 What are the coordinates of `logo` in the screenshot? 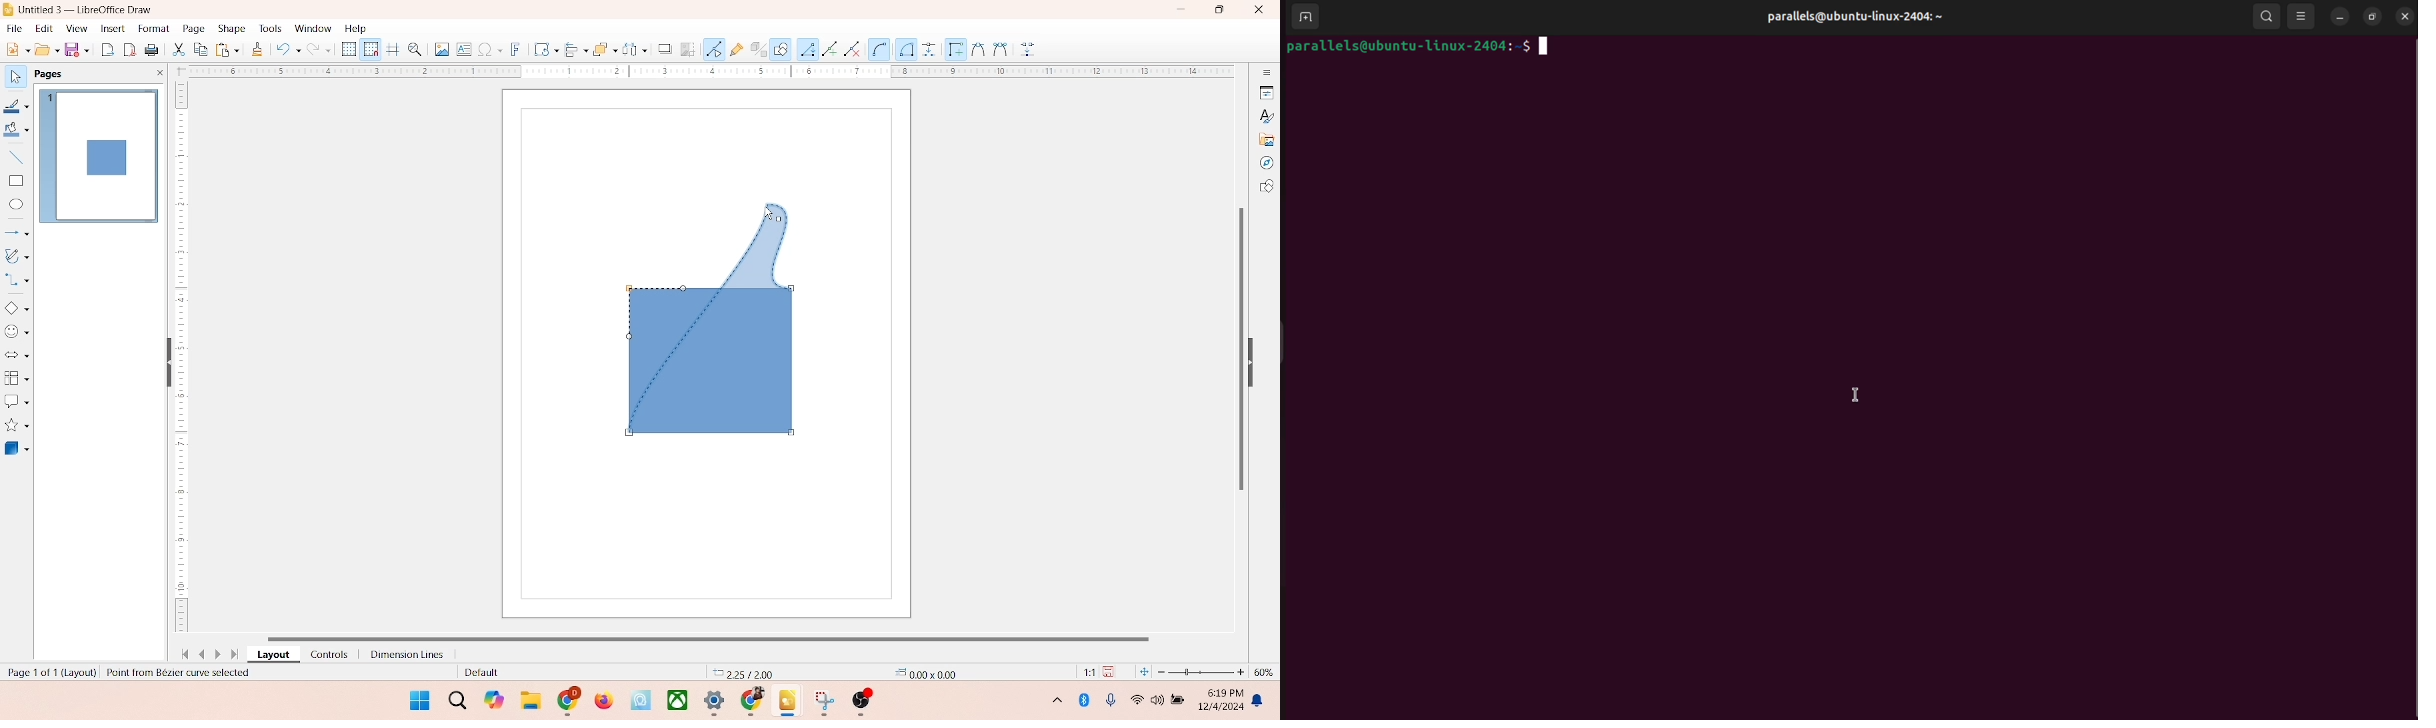 It's located at (9, 9).